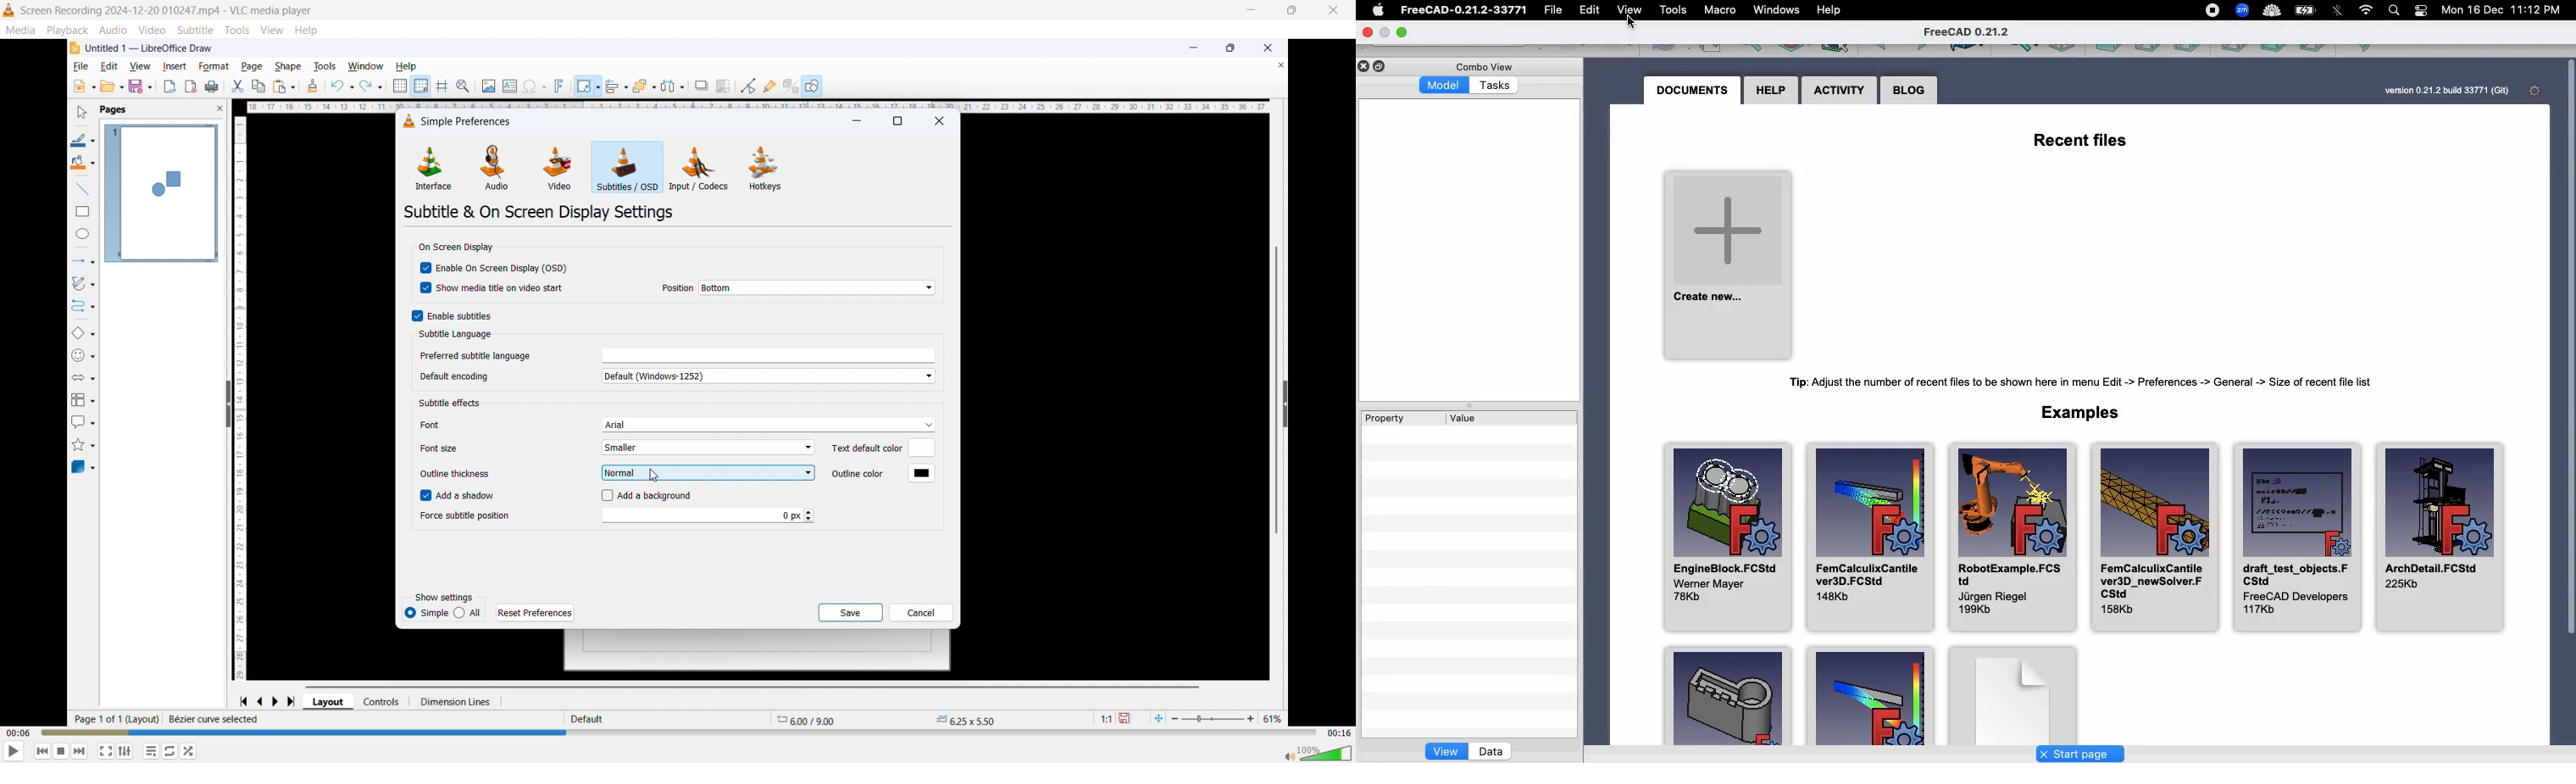 The width and height of the screenshot is (2576, 784). Describe the element at coordinates (1339, 733) in the screenshot. I see `Video duration ` at that location.